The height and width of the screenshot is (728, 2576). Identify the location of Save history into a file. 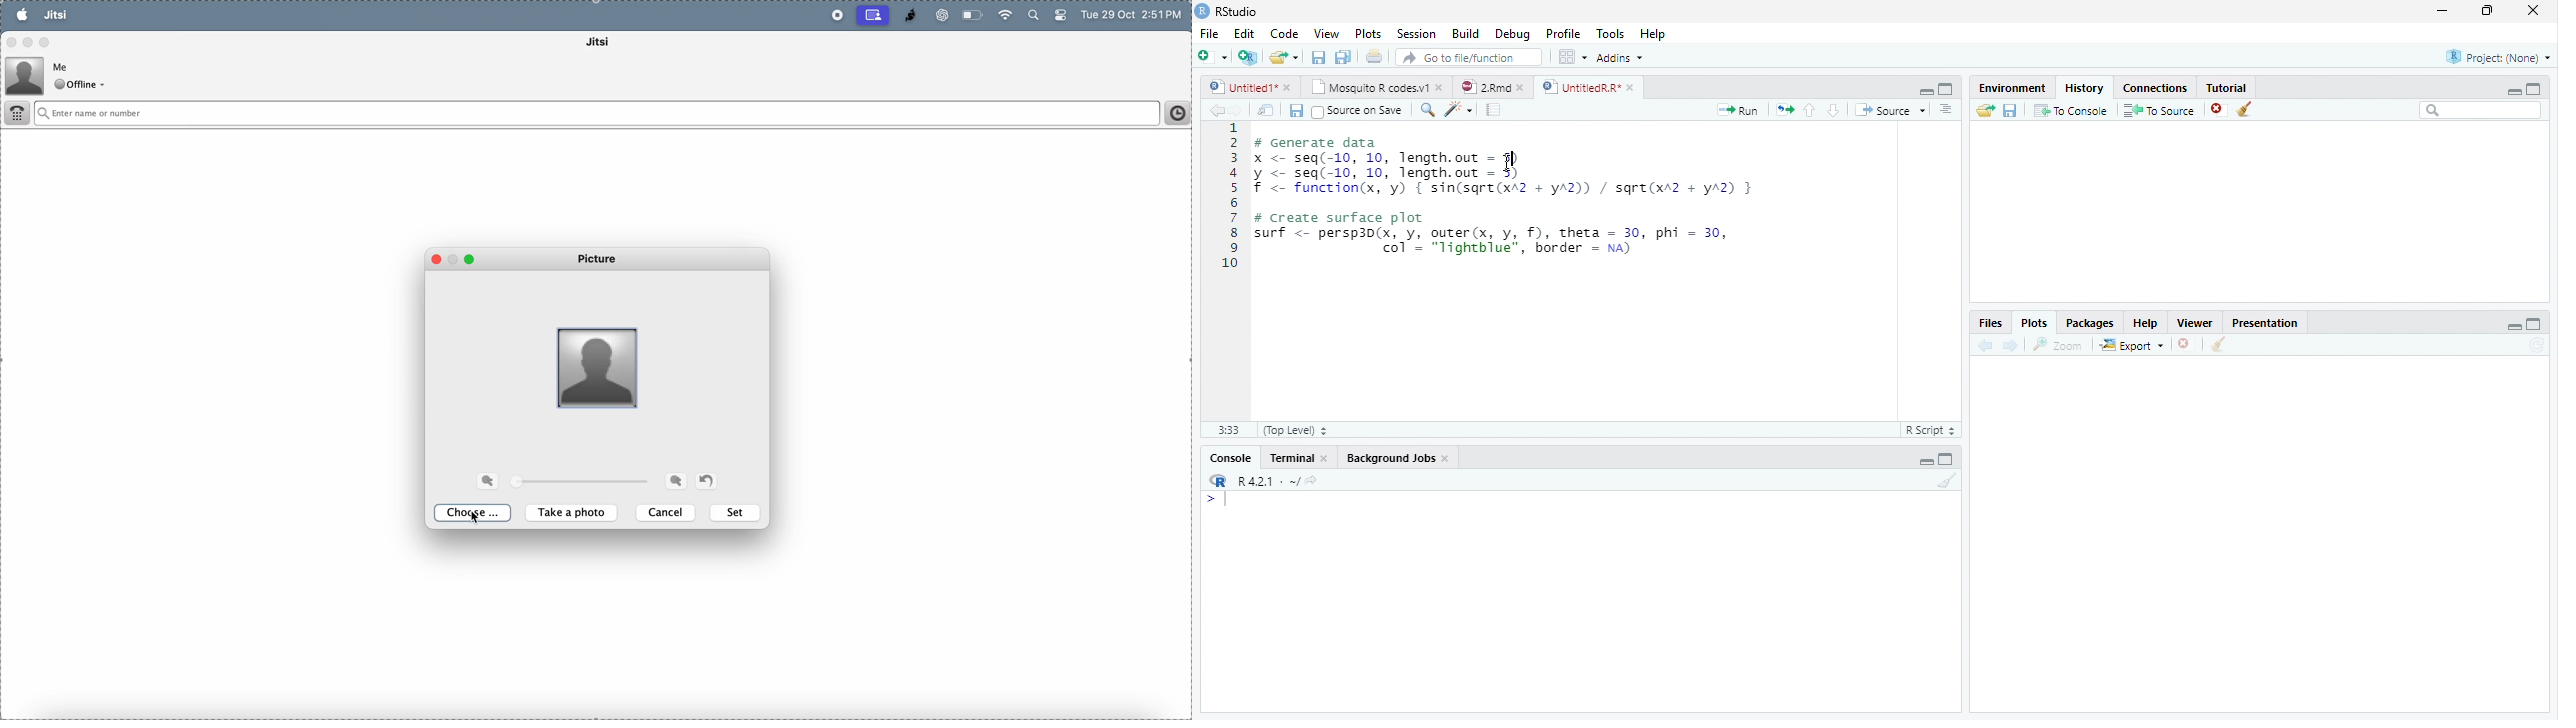
(2010, 110).